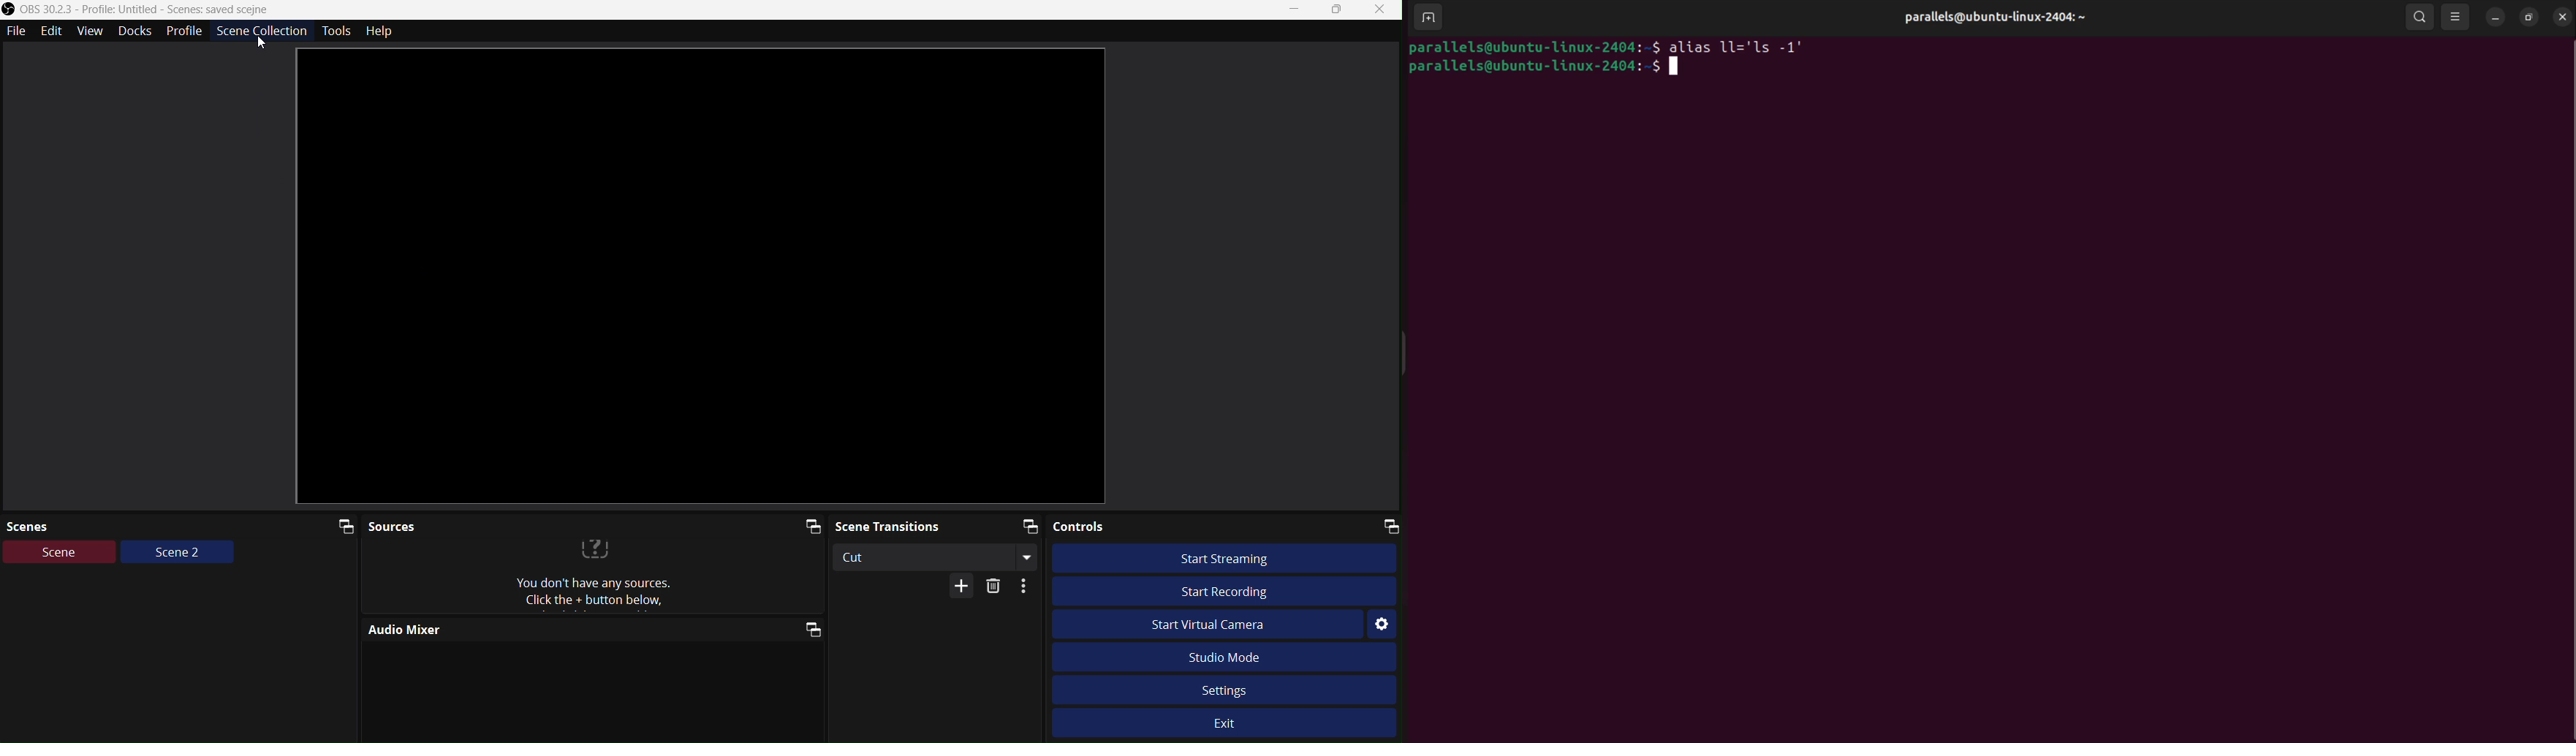 The height and width of the screenshot is (756, 2576). Describe the element at coordinates (2420, 16) in the screenshot. I see `search ` at that location.